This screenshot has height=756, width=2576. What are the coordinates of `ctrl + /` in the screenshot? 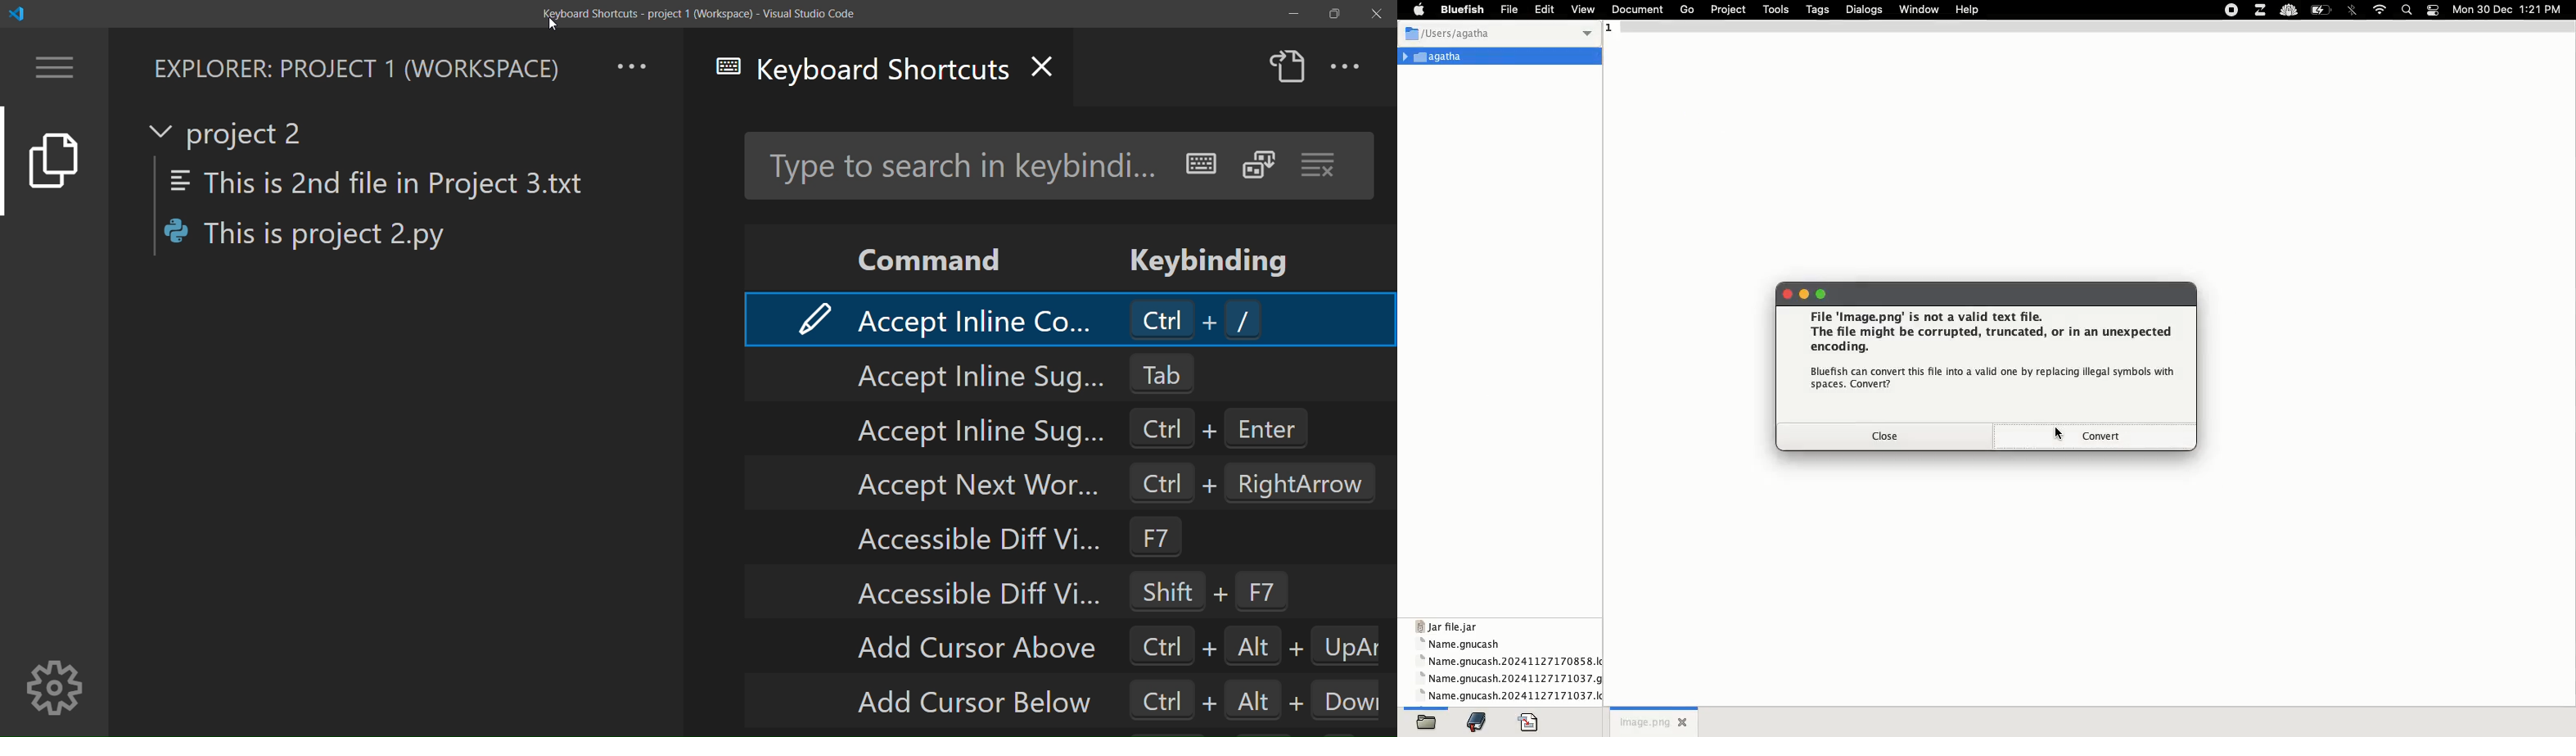 It's located at (1198, 319).